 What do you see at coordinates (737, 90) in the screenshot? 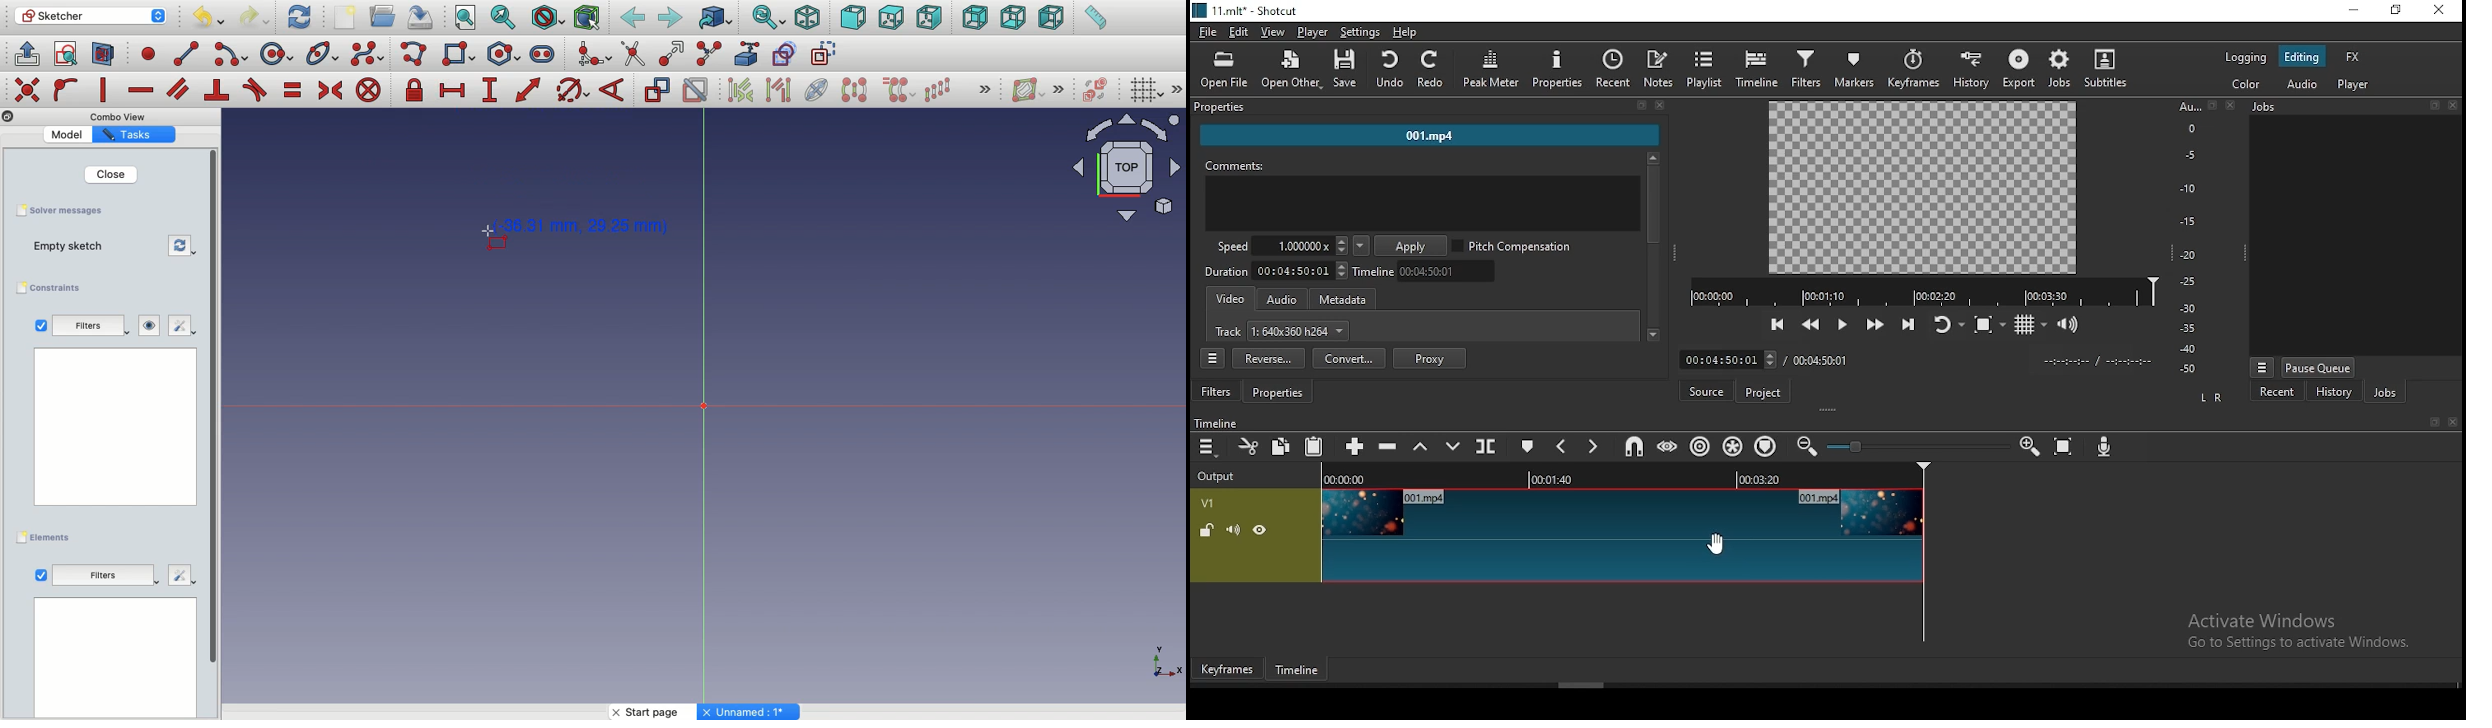
I see `Select associated constrains` at bounding box center [737, 90].